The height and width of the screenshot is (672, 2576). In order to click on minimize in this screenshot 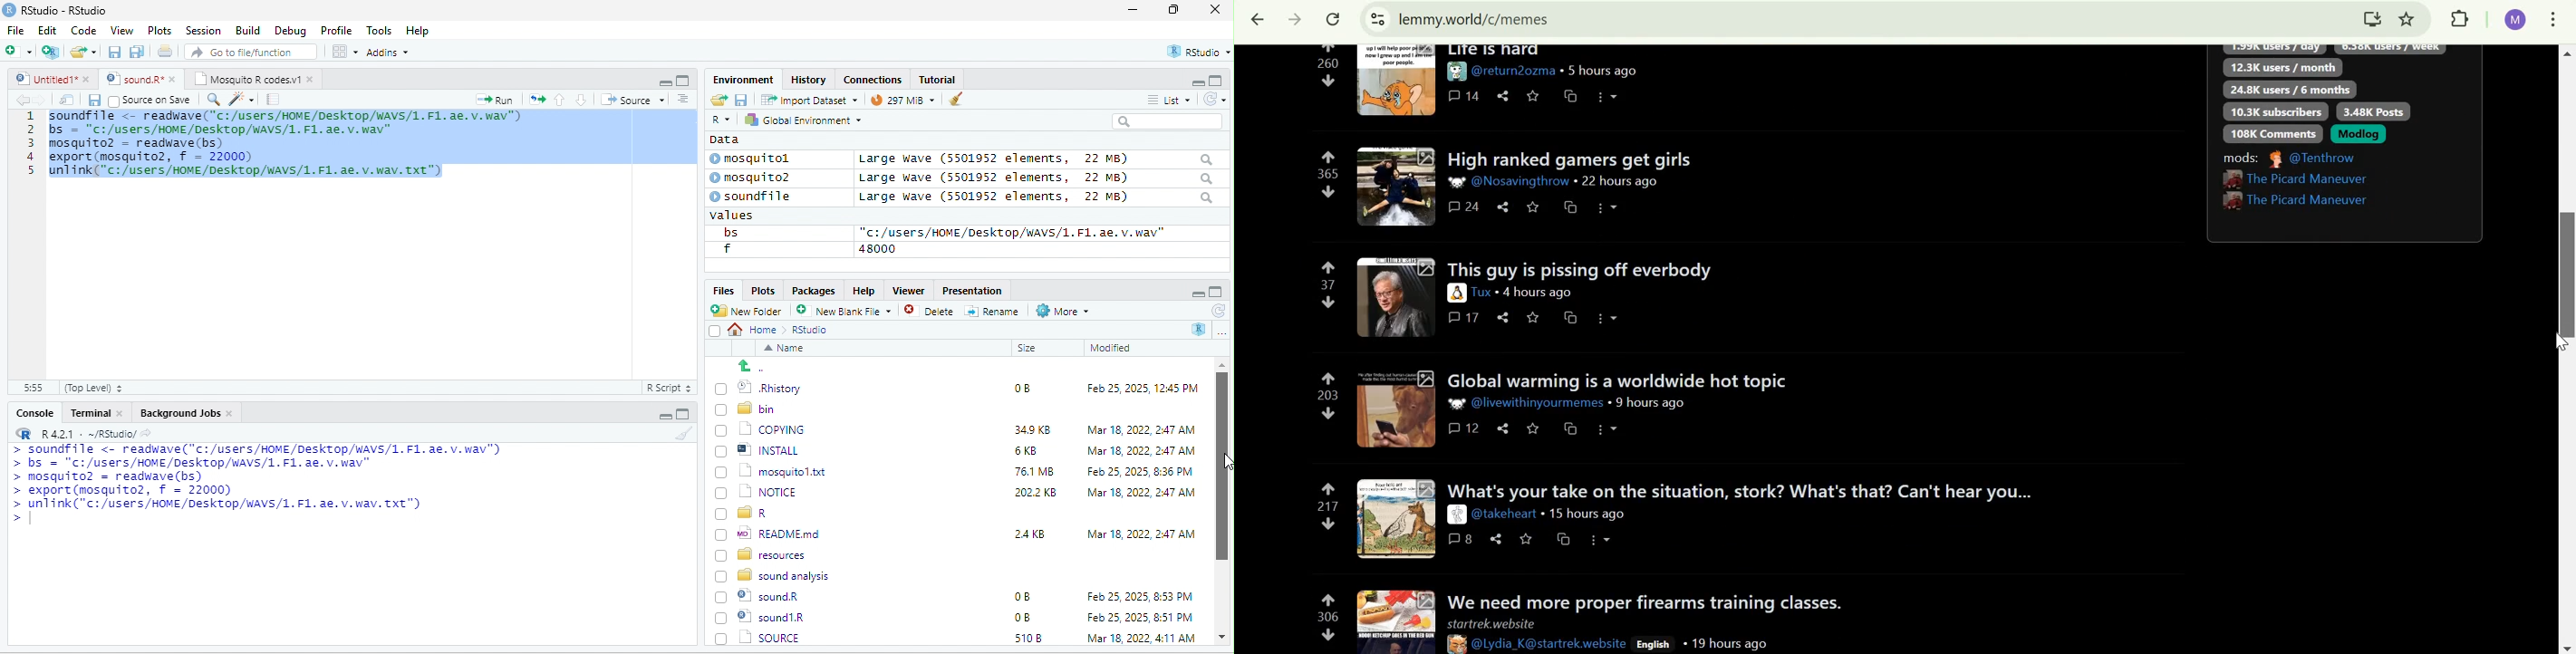, I will do `click(1191, 82)`.